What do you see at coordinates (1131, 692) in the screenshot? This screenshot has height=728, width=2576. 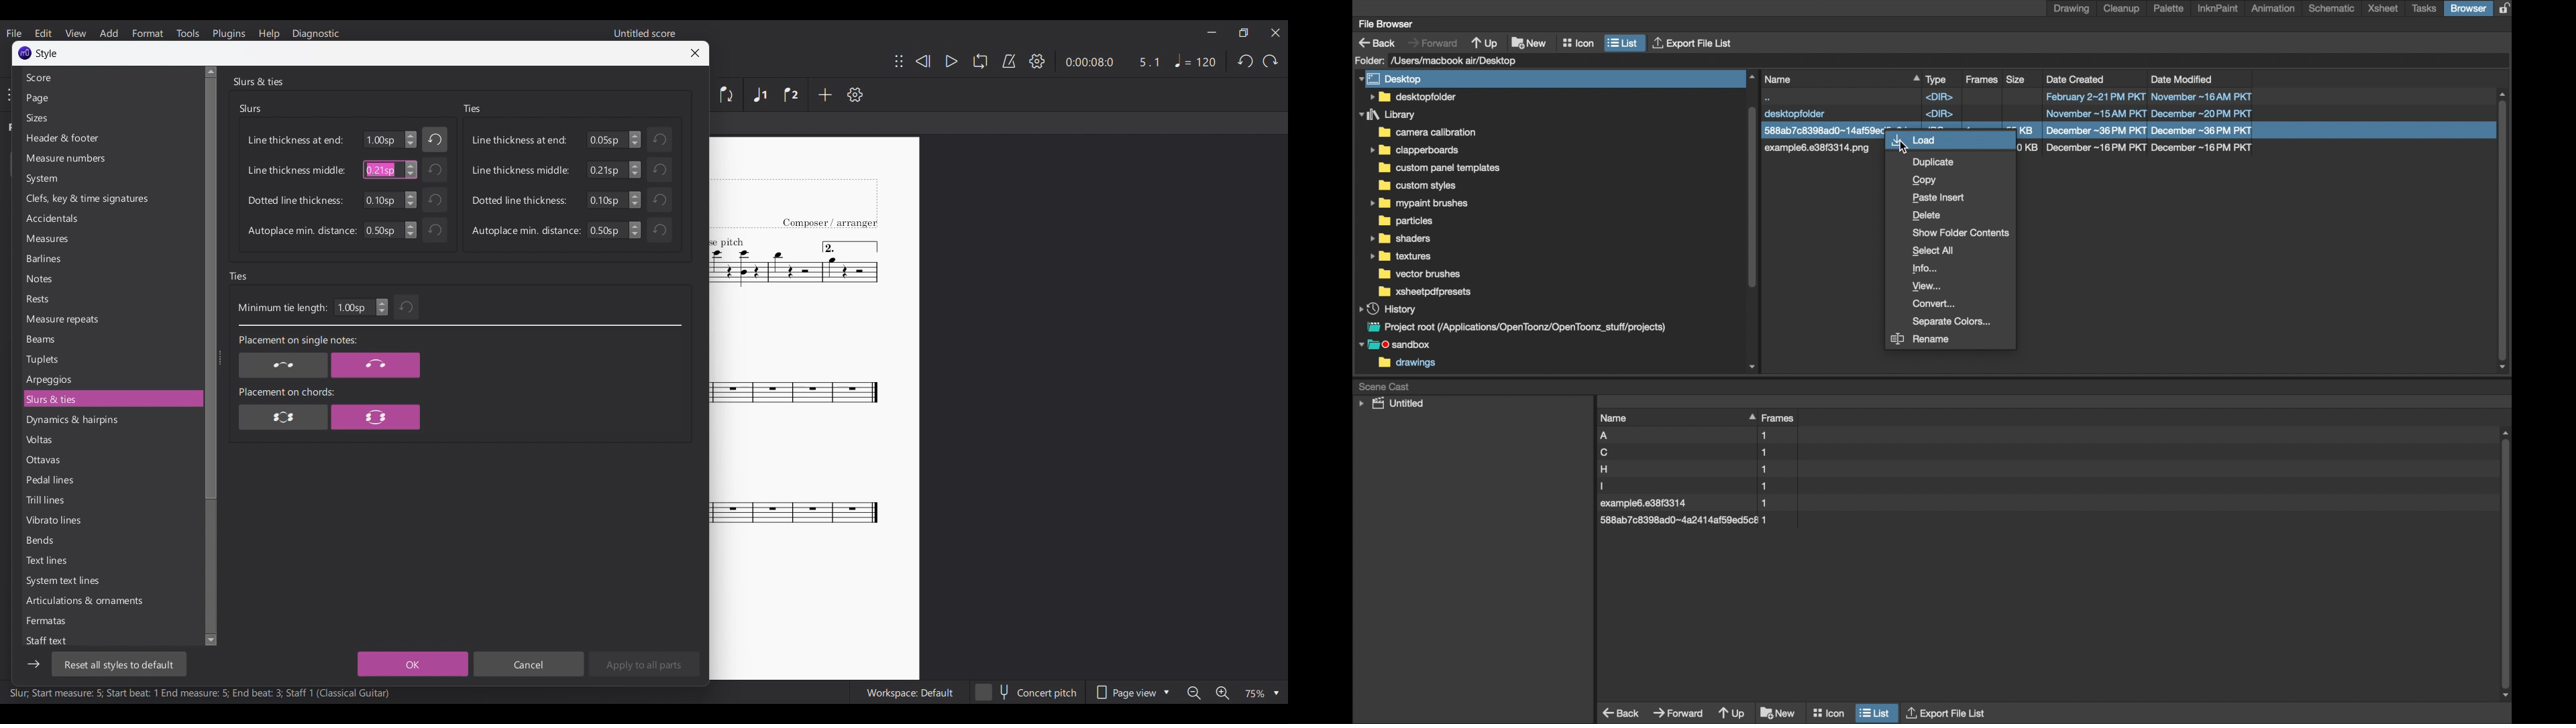 I see `Page view options` at bounding box center [1131, 692].